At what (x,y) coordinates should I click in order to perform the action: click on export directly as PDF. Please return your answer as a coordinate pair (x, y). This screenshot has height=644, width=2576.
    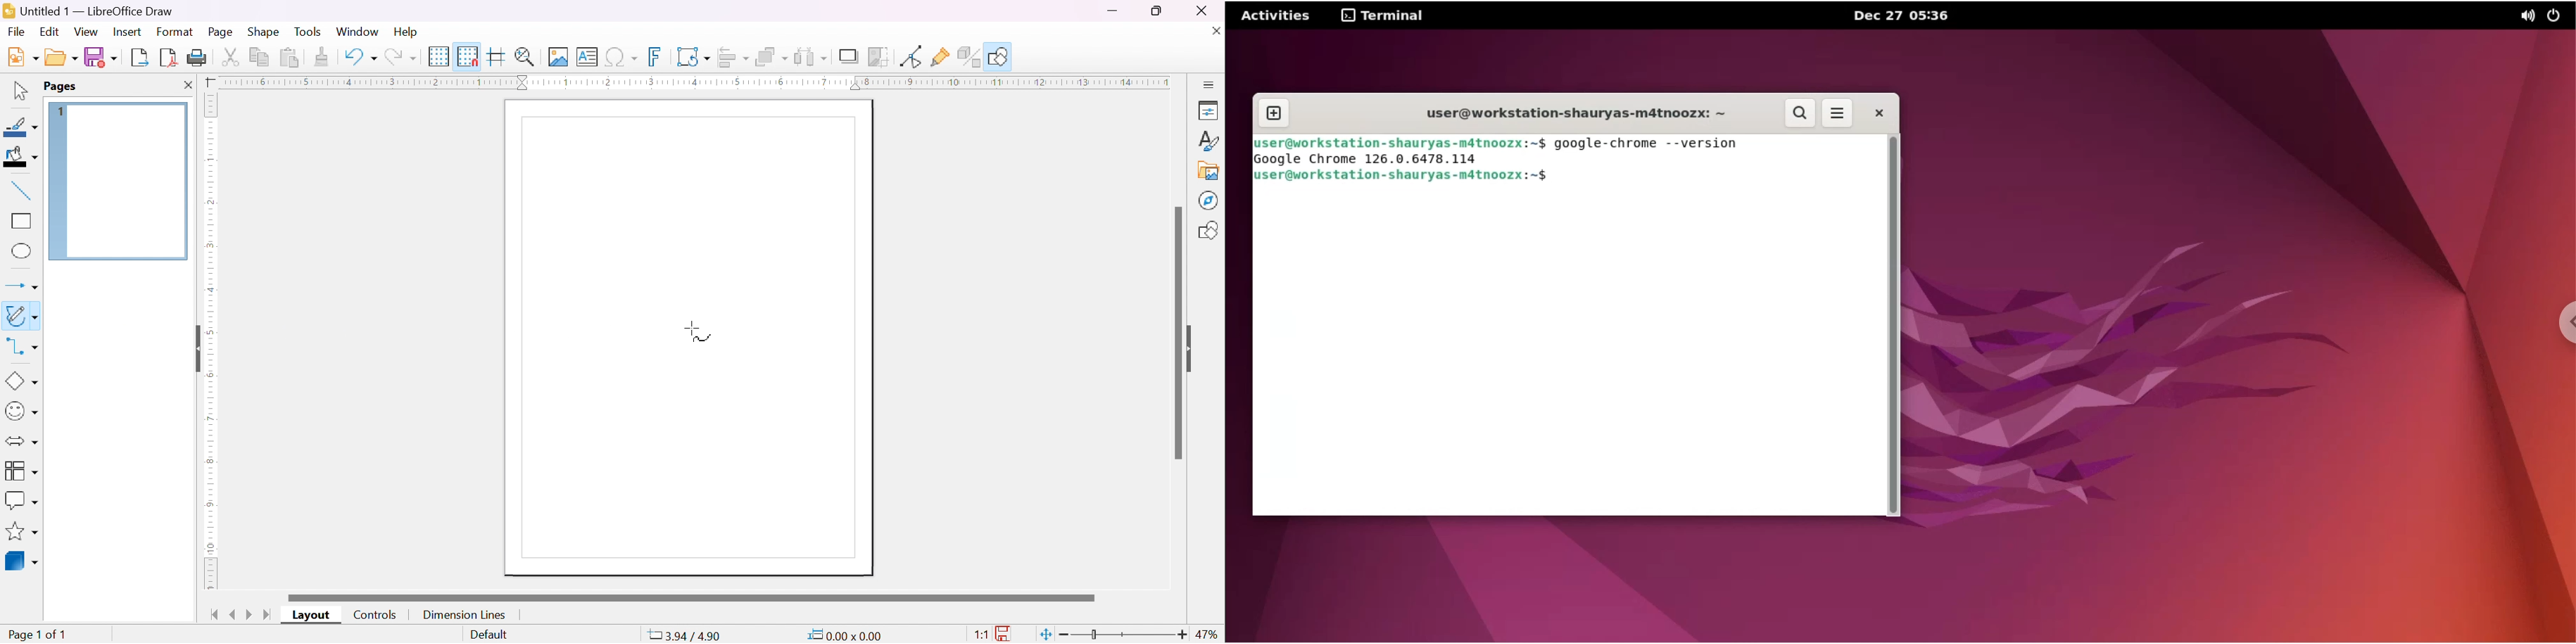
    Looking at the image, I should click on (170, 58).